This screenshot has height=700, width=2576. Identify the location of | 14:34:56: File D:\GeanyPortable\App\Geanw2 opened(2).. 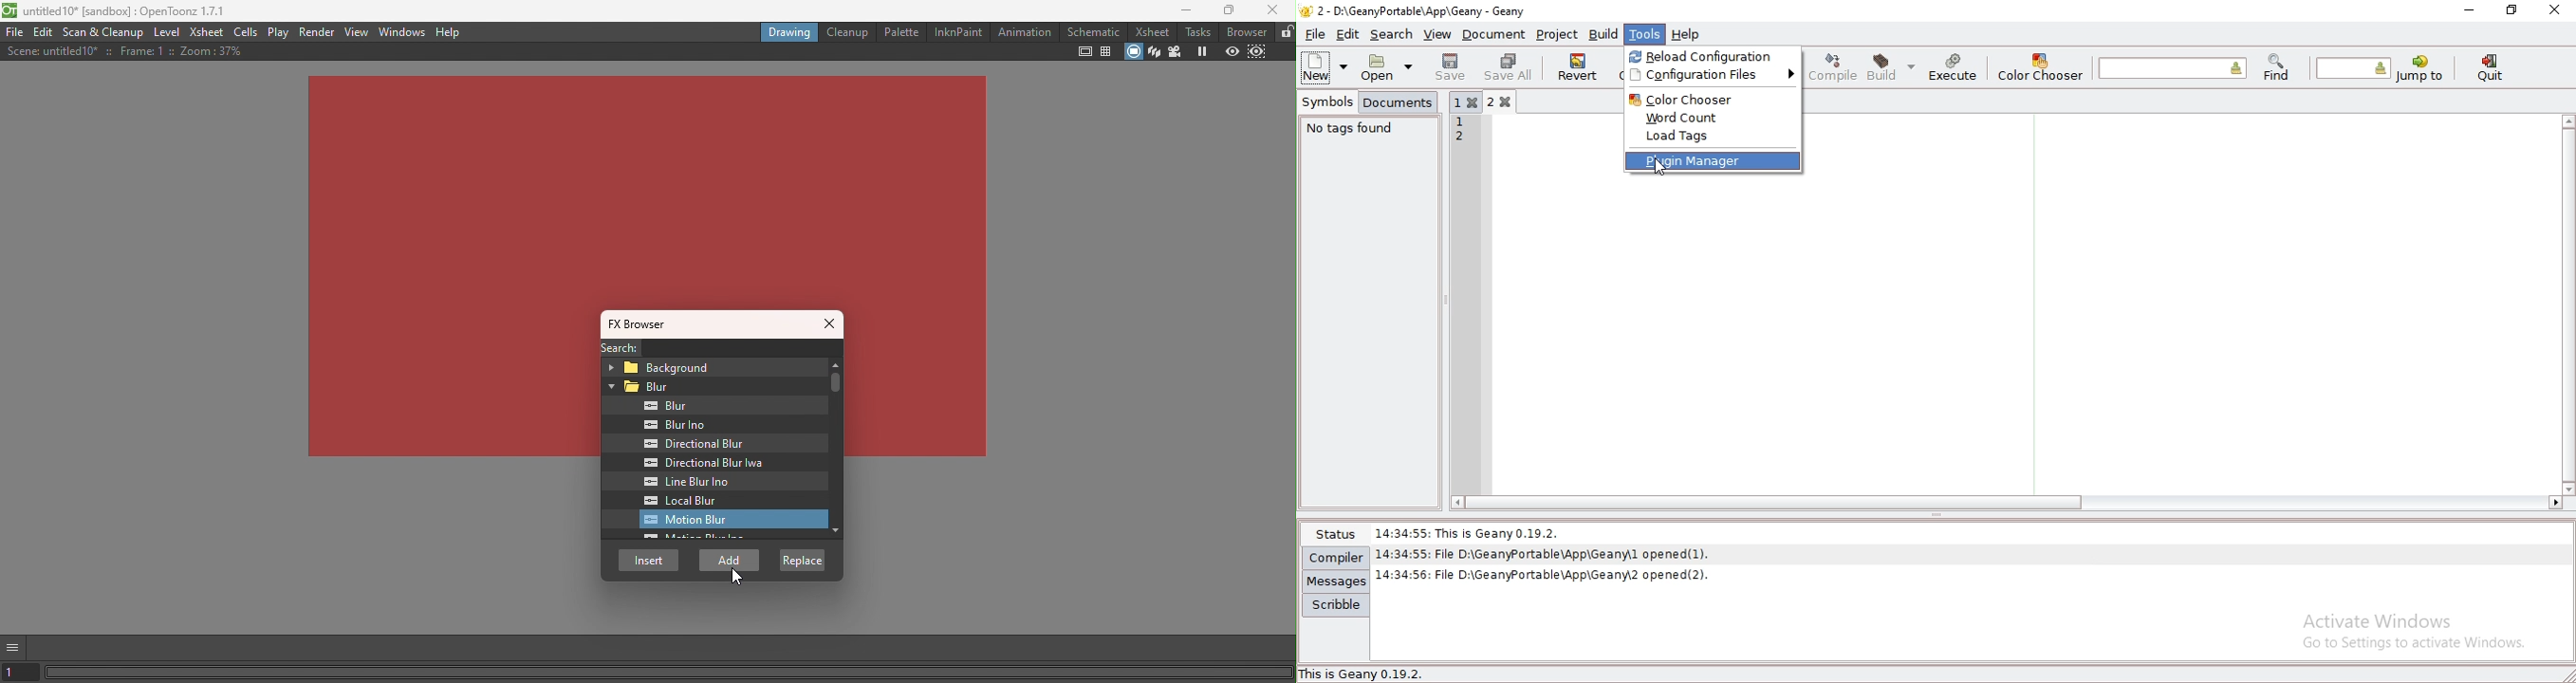
(1545, 573).